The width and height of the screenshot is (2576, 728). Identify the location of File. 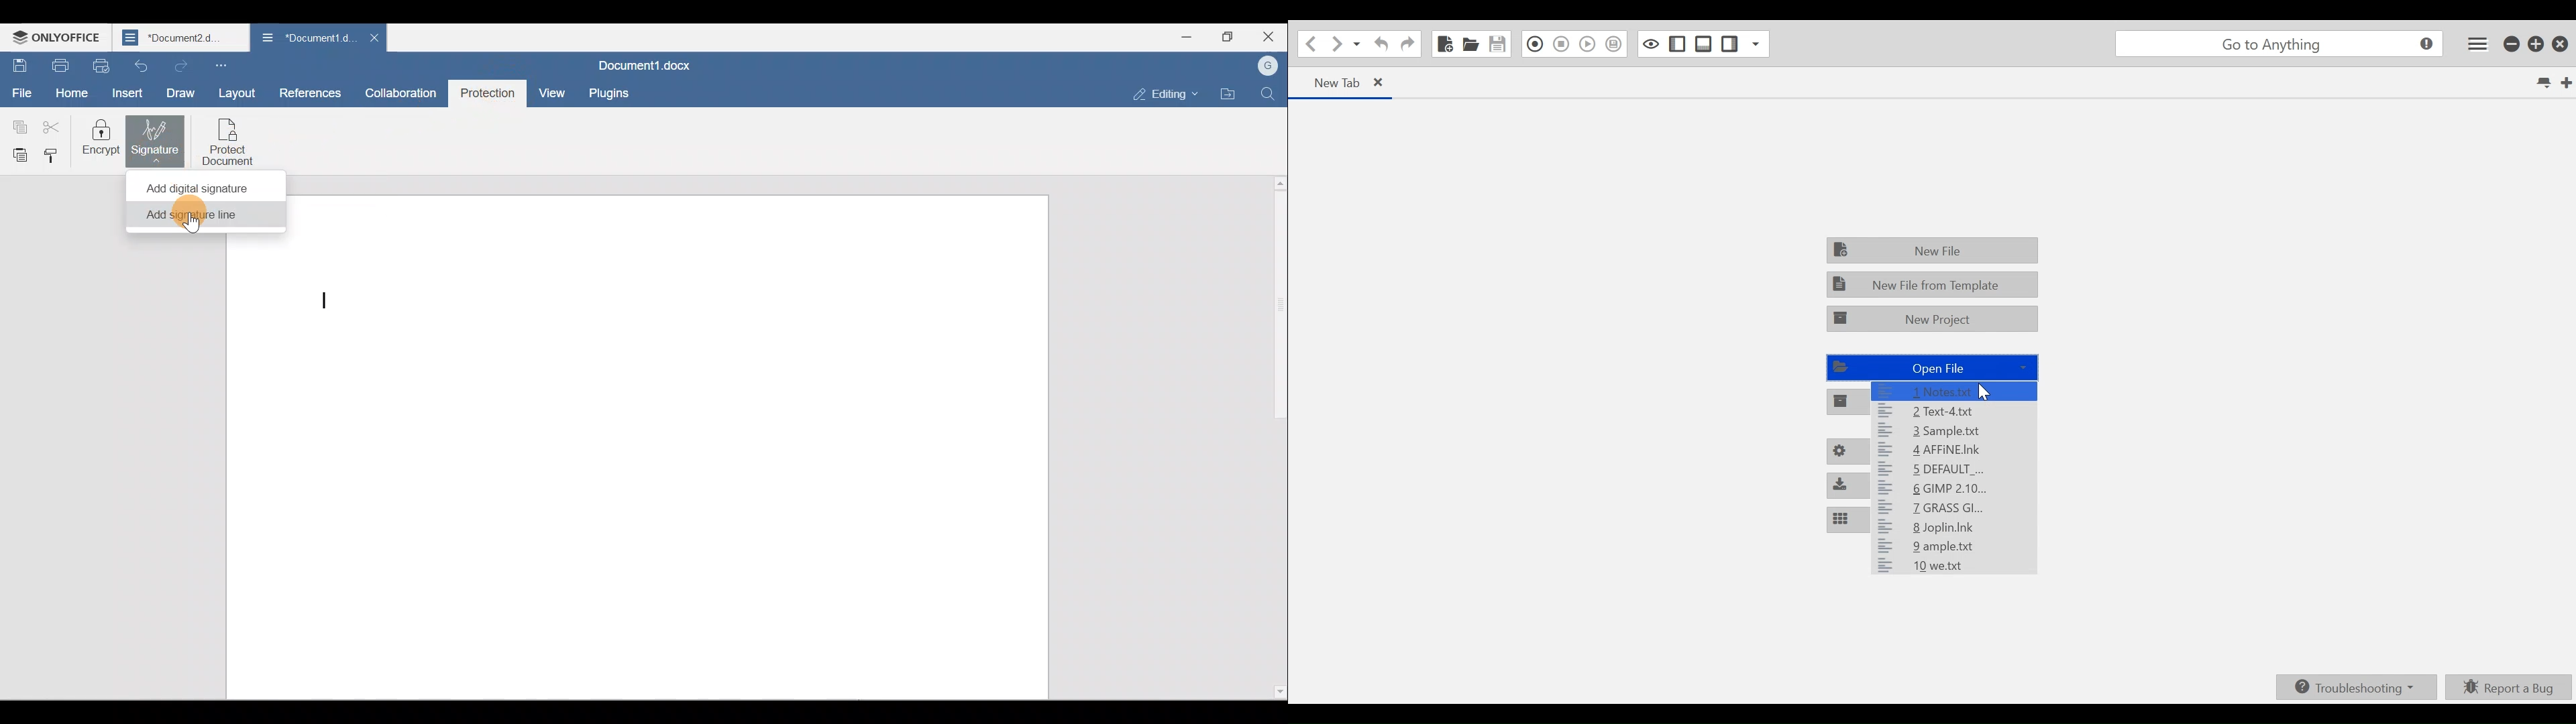
(20, 94).